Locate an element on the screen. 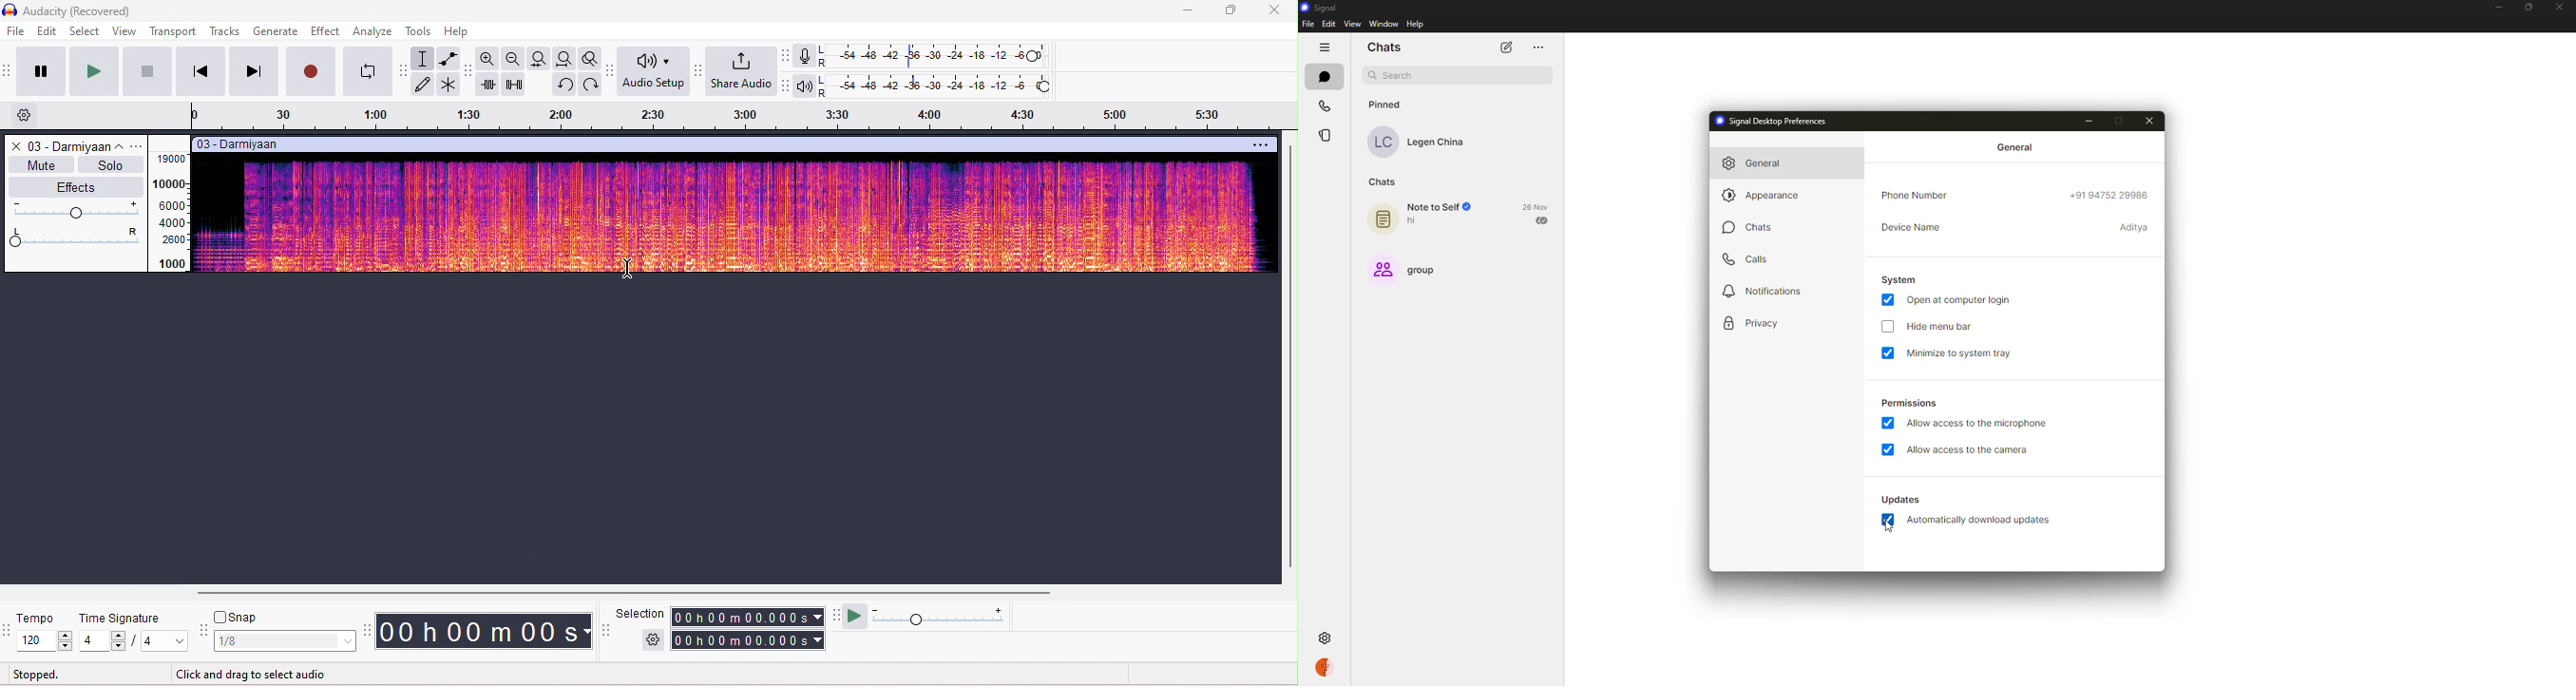 Image resolution: width=2576 pixels, height=700 pixels. phone number is located at coordinates (1915, 196).